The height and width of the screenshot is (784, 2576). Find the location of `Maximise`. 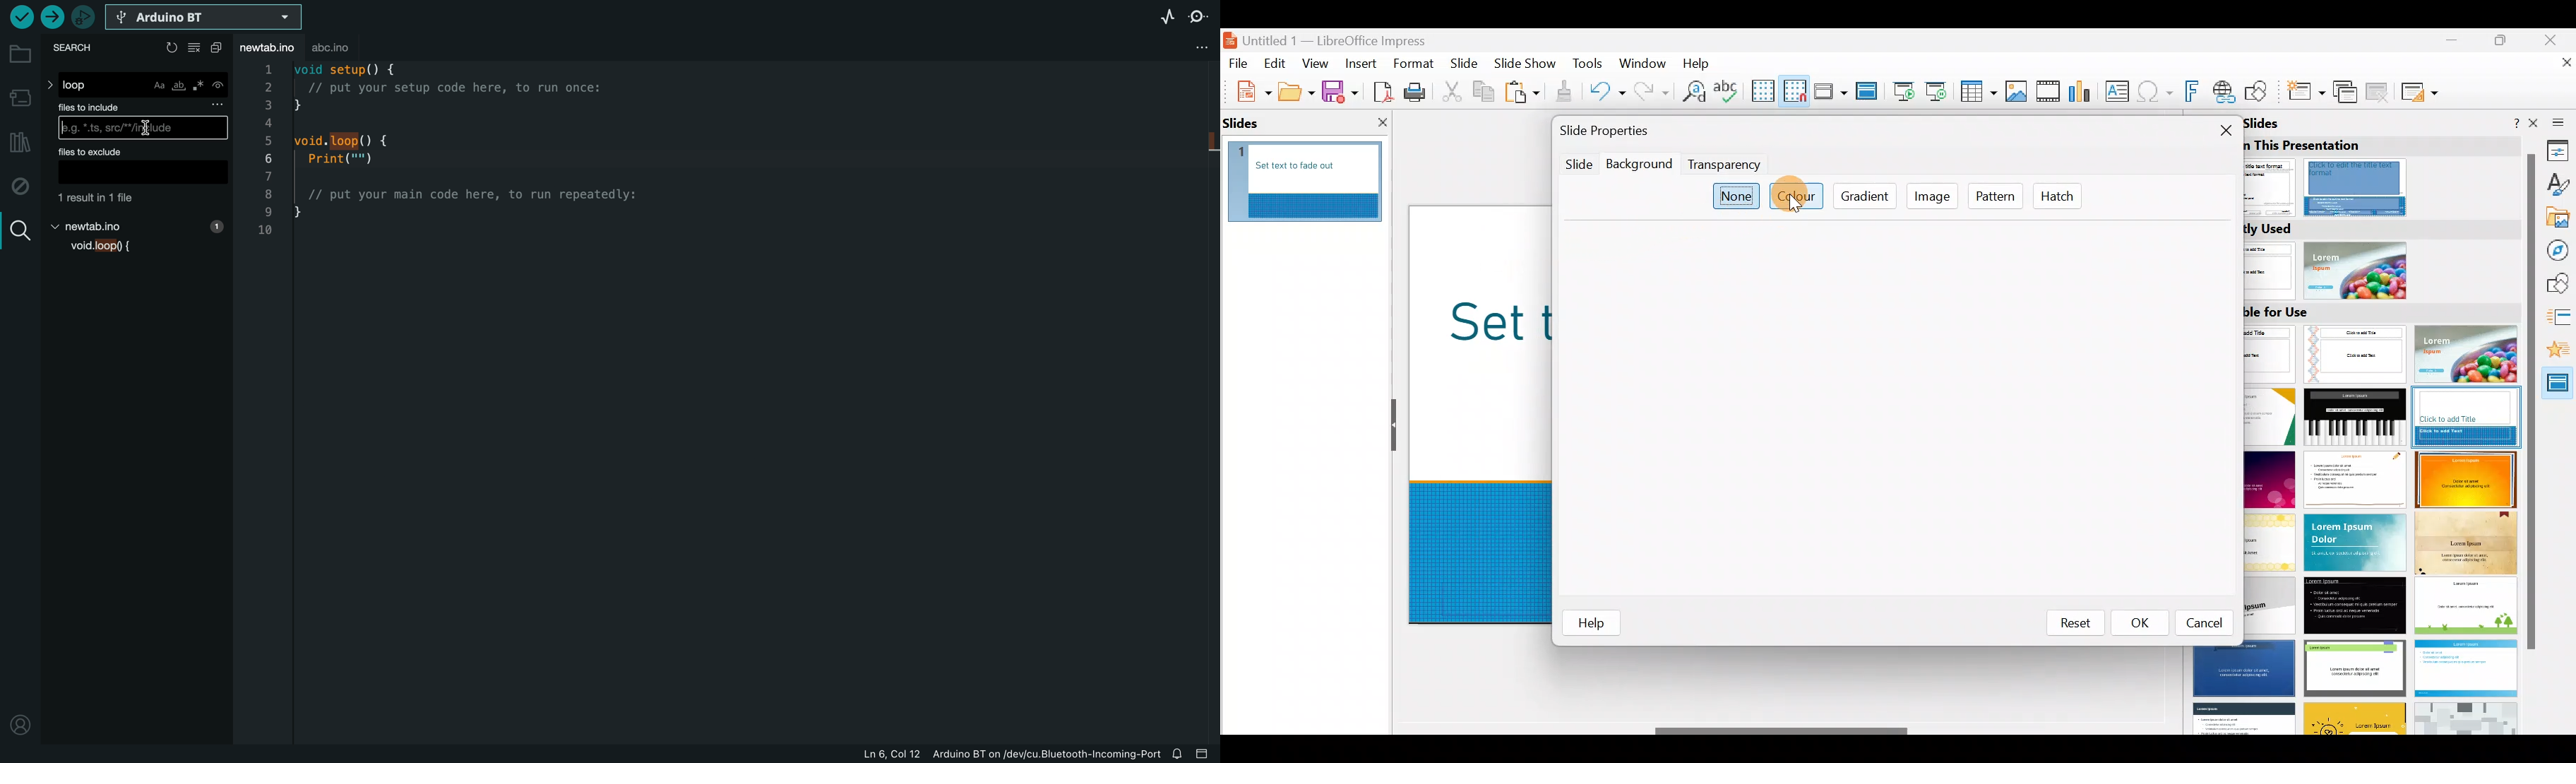

Maximise is located at coordinates (2504, 43).